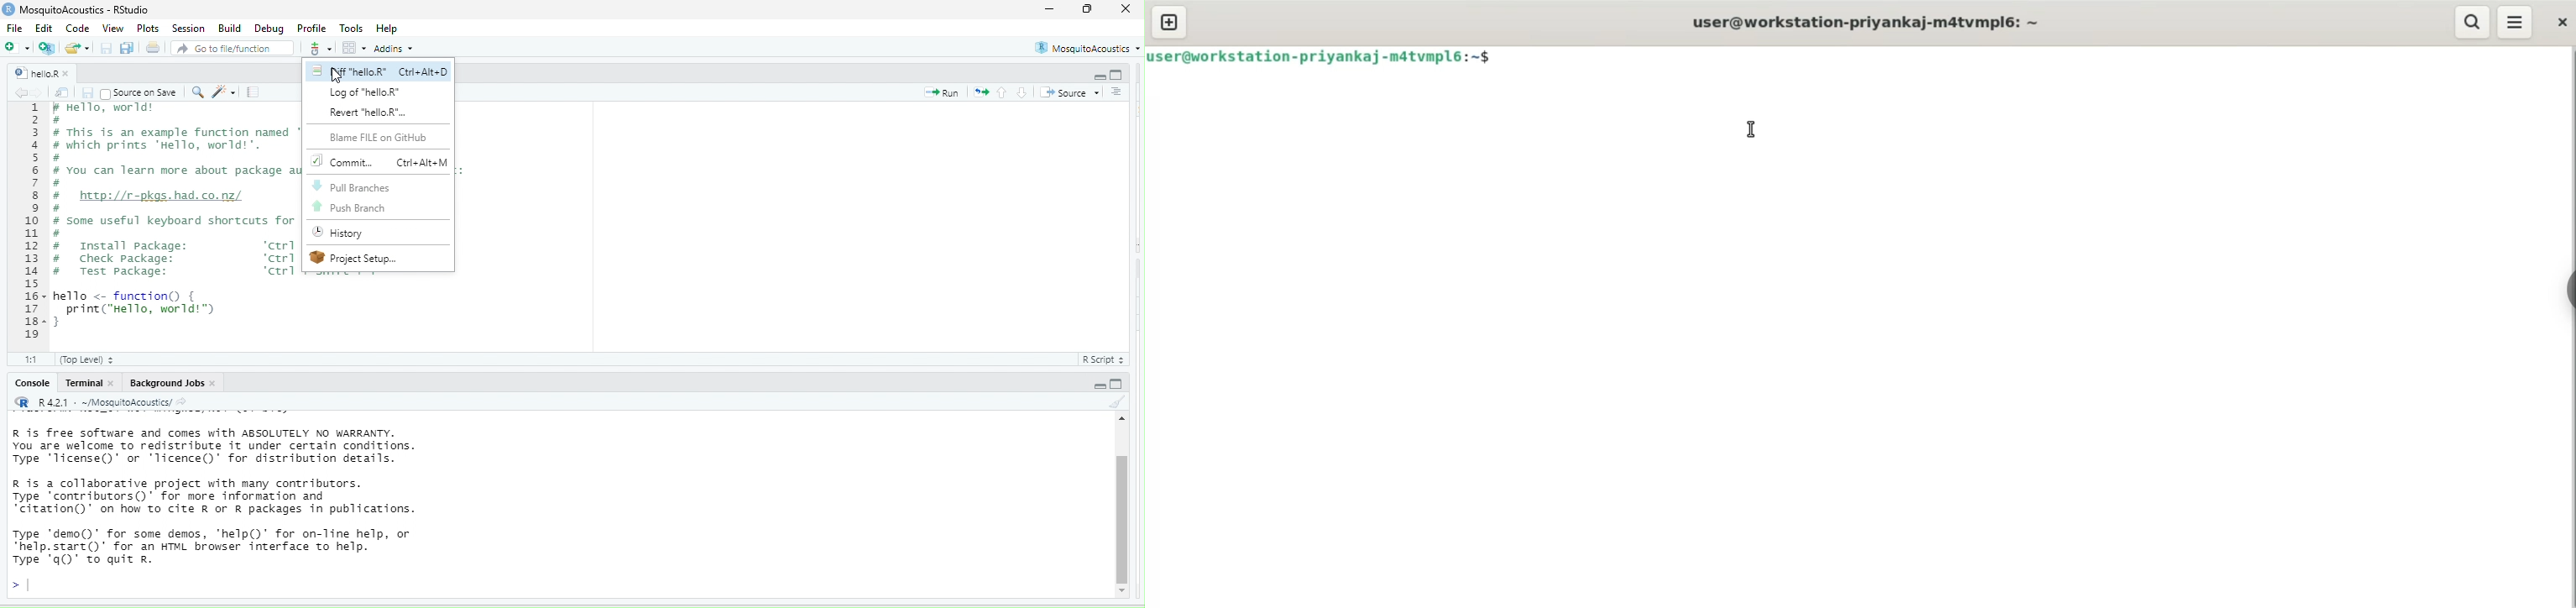 Image resolution: width=2576 pixels, height=616 pixels. I want to click on hide console, so click(1121, 75).